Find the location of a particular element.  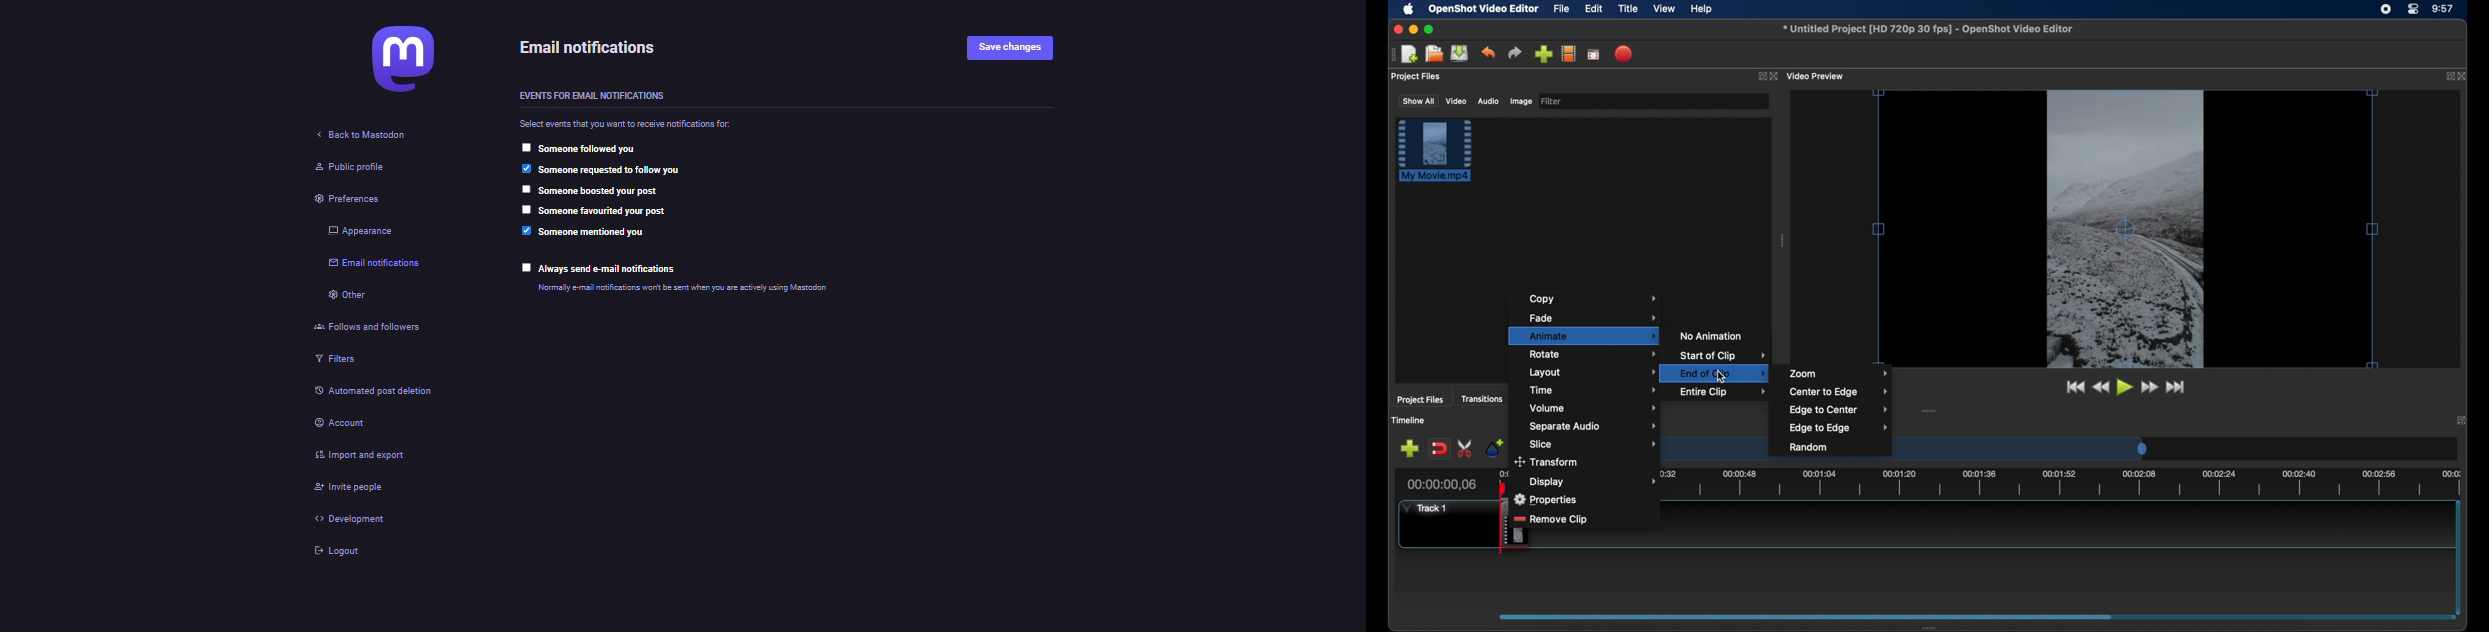

image is located at coordinates (1520, 102).